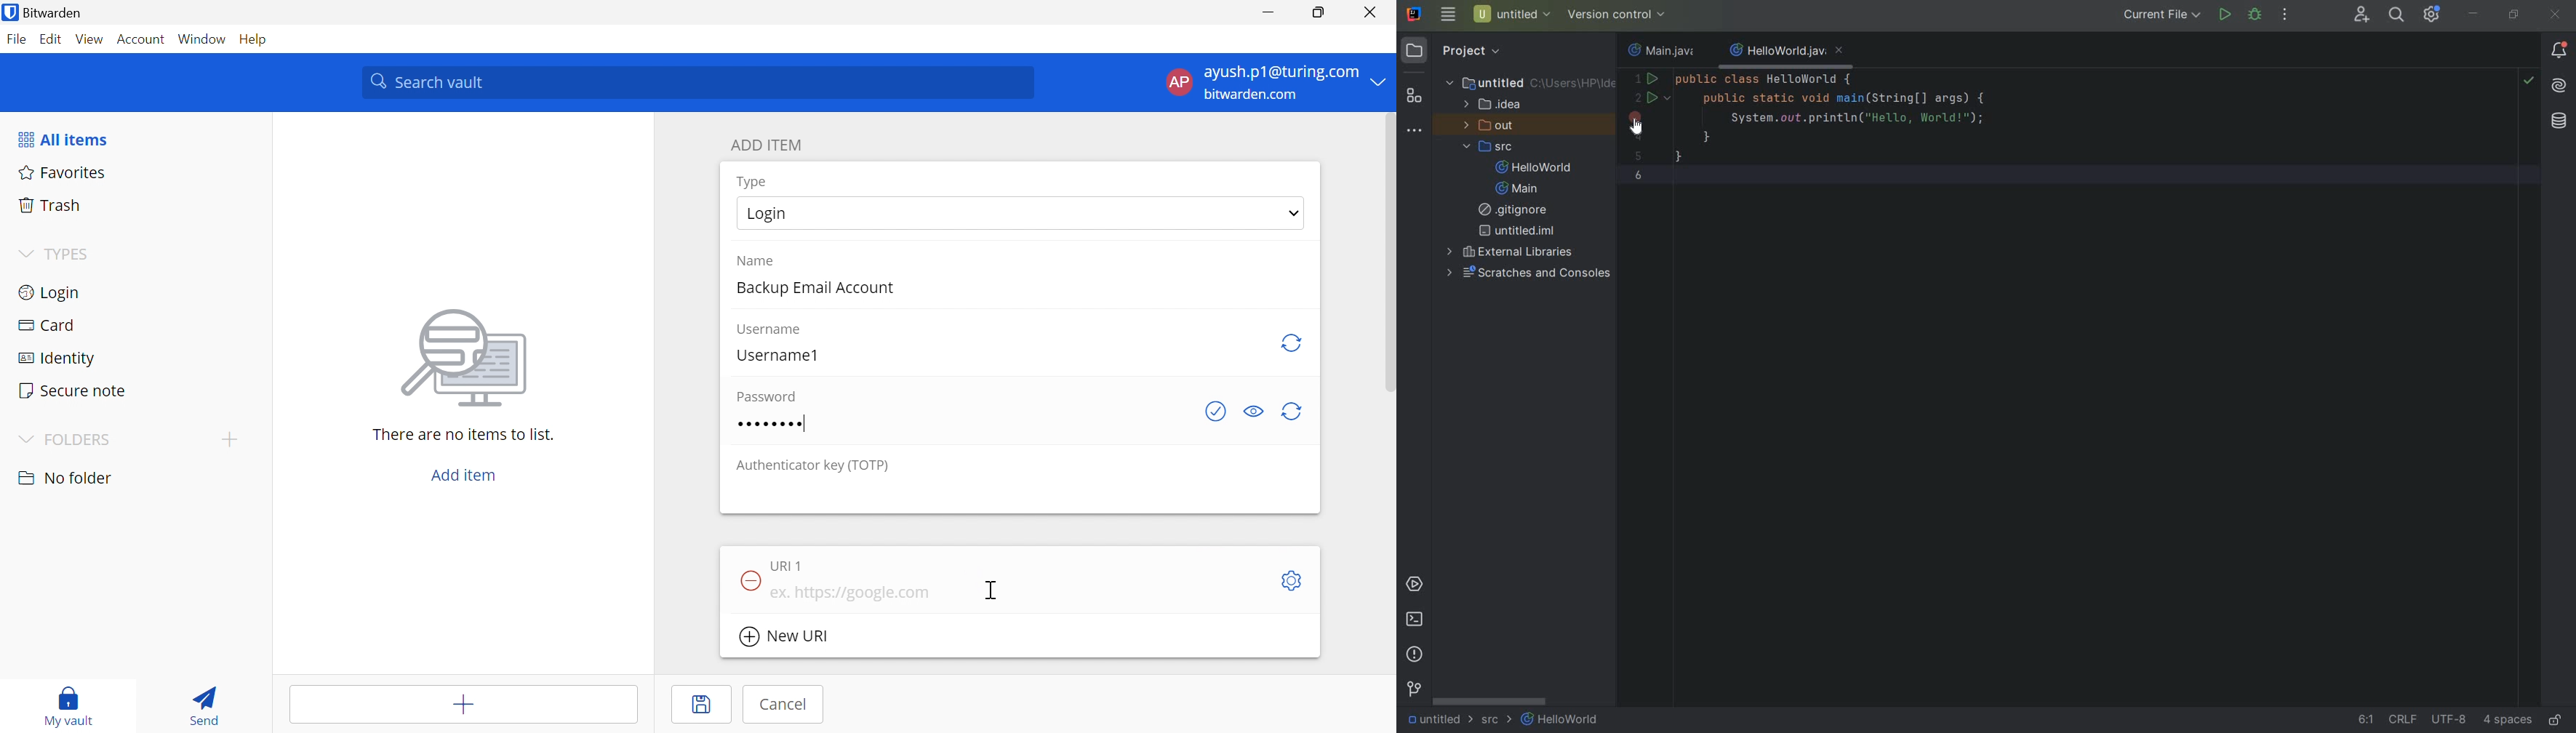 This screenshot has height=756, width=2576. What do you see at coordinates (51, 39) in the screenshot?
I see `Edit` at bounding box center [51, 39].